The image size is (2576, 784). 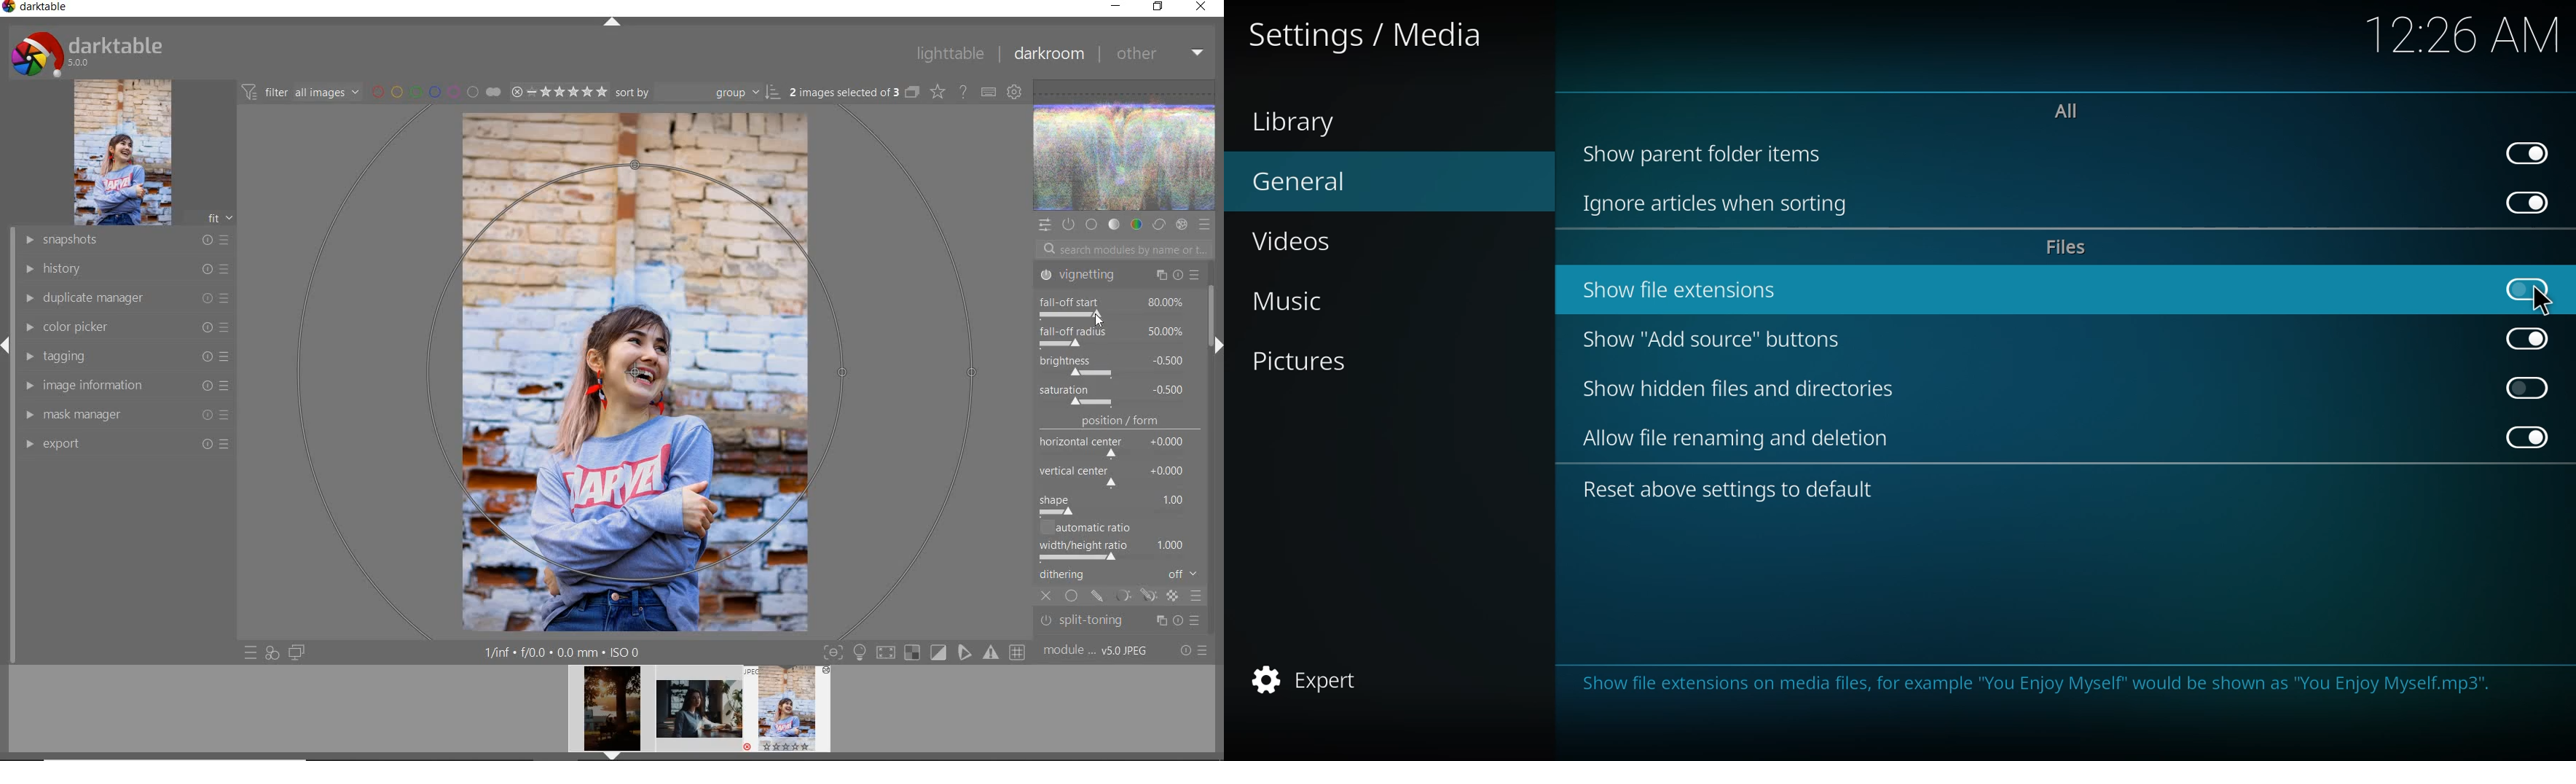 I want to click on music, so click(x=1300, y=303).